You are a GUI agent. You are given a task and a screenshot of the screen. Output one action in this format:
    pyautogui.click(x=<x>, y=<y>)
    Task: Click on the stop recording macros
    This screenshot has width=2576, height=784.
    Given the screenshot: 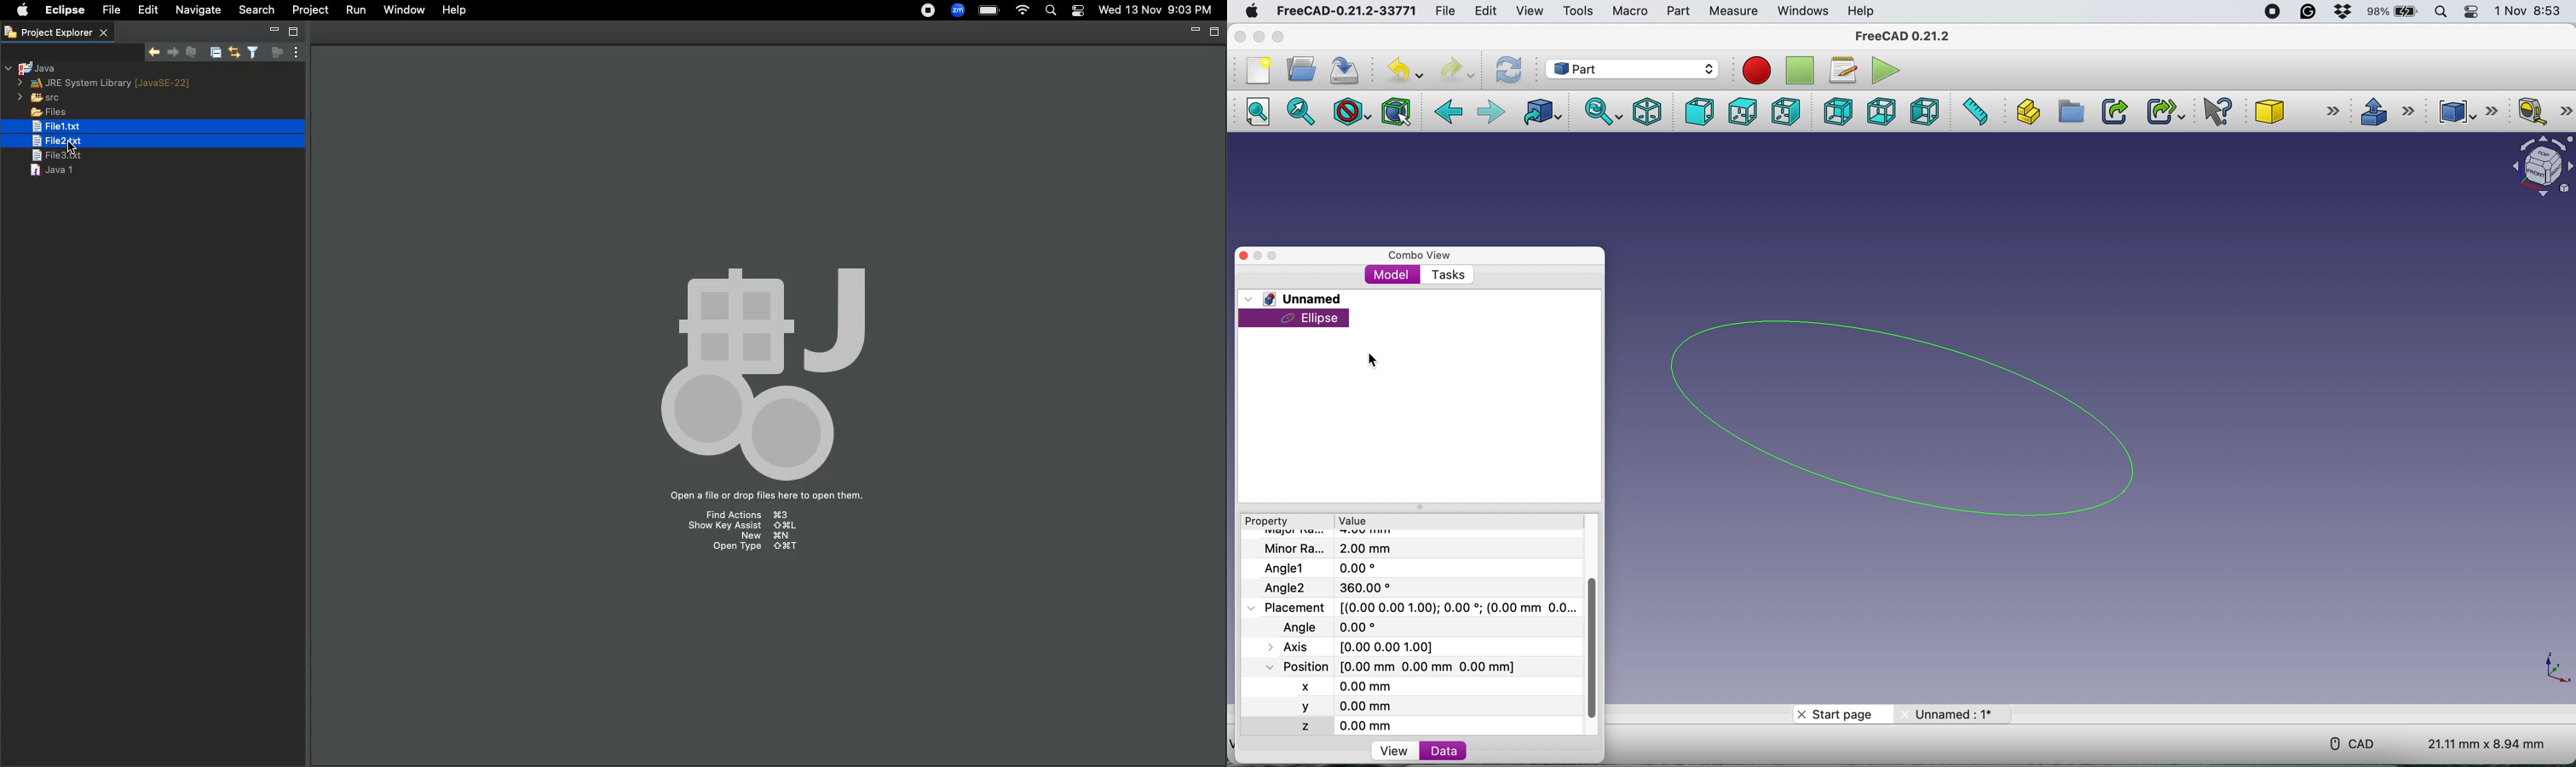 What is the action you would take?
    pyautogui.click(x=1802, y=69)
    